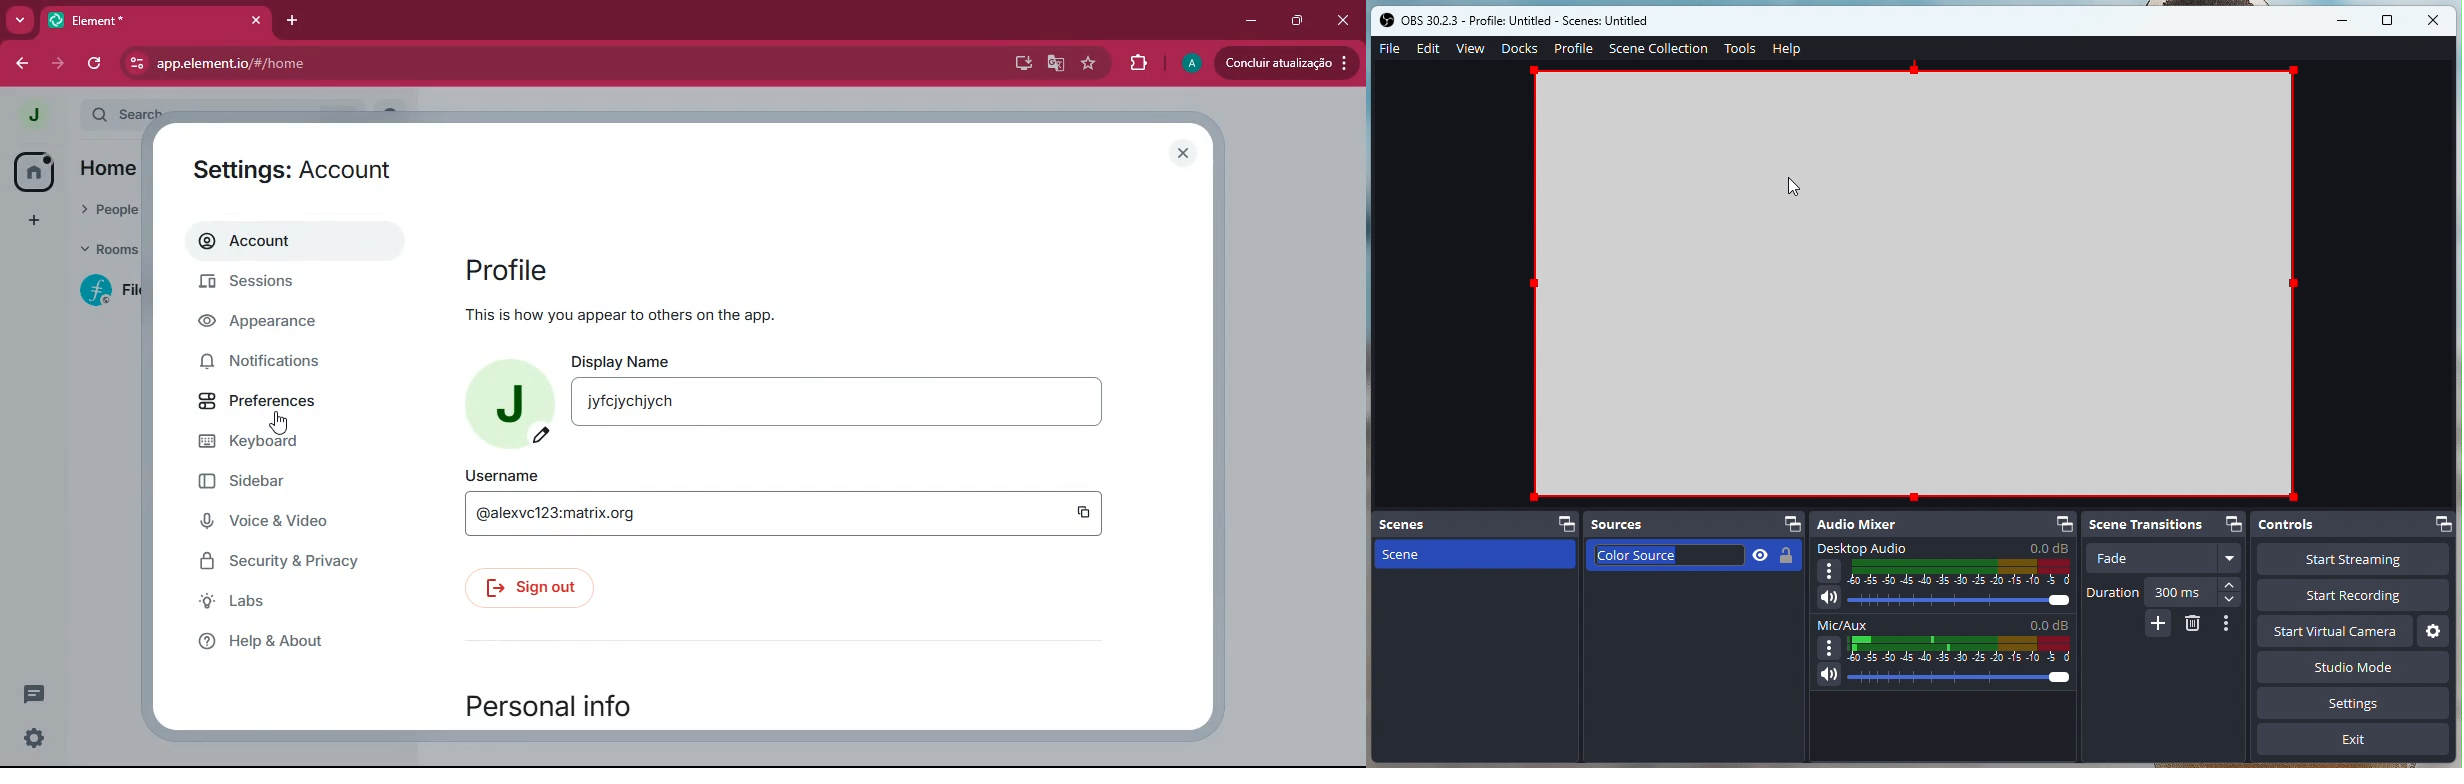 The image size is (2464, 784). What do you see at coordinates (1946, 577) in the screenshot?
I see `Desktop Audio` at bounding box center [1946, 577].